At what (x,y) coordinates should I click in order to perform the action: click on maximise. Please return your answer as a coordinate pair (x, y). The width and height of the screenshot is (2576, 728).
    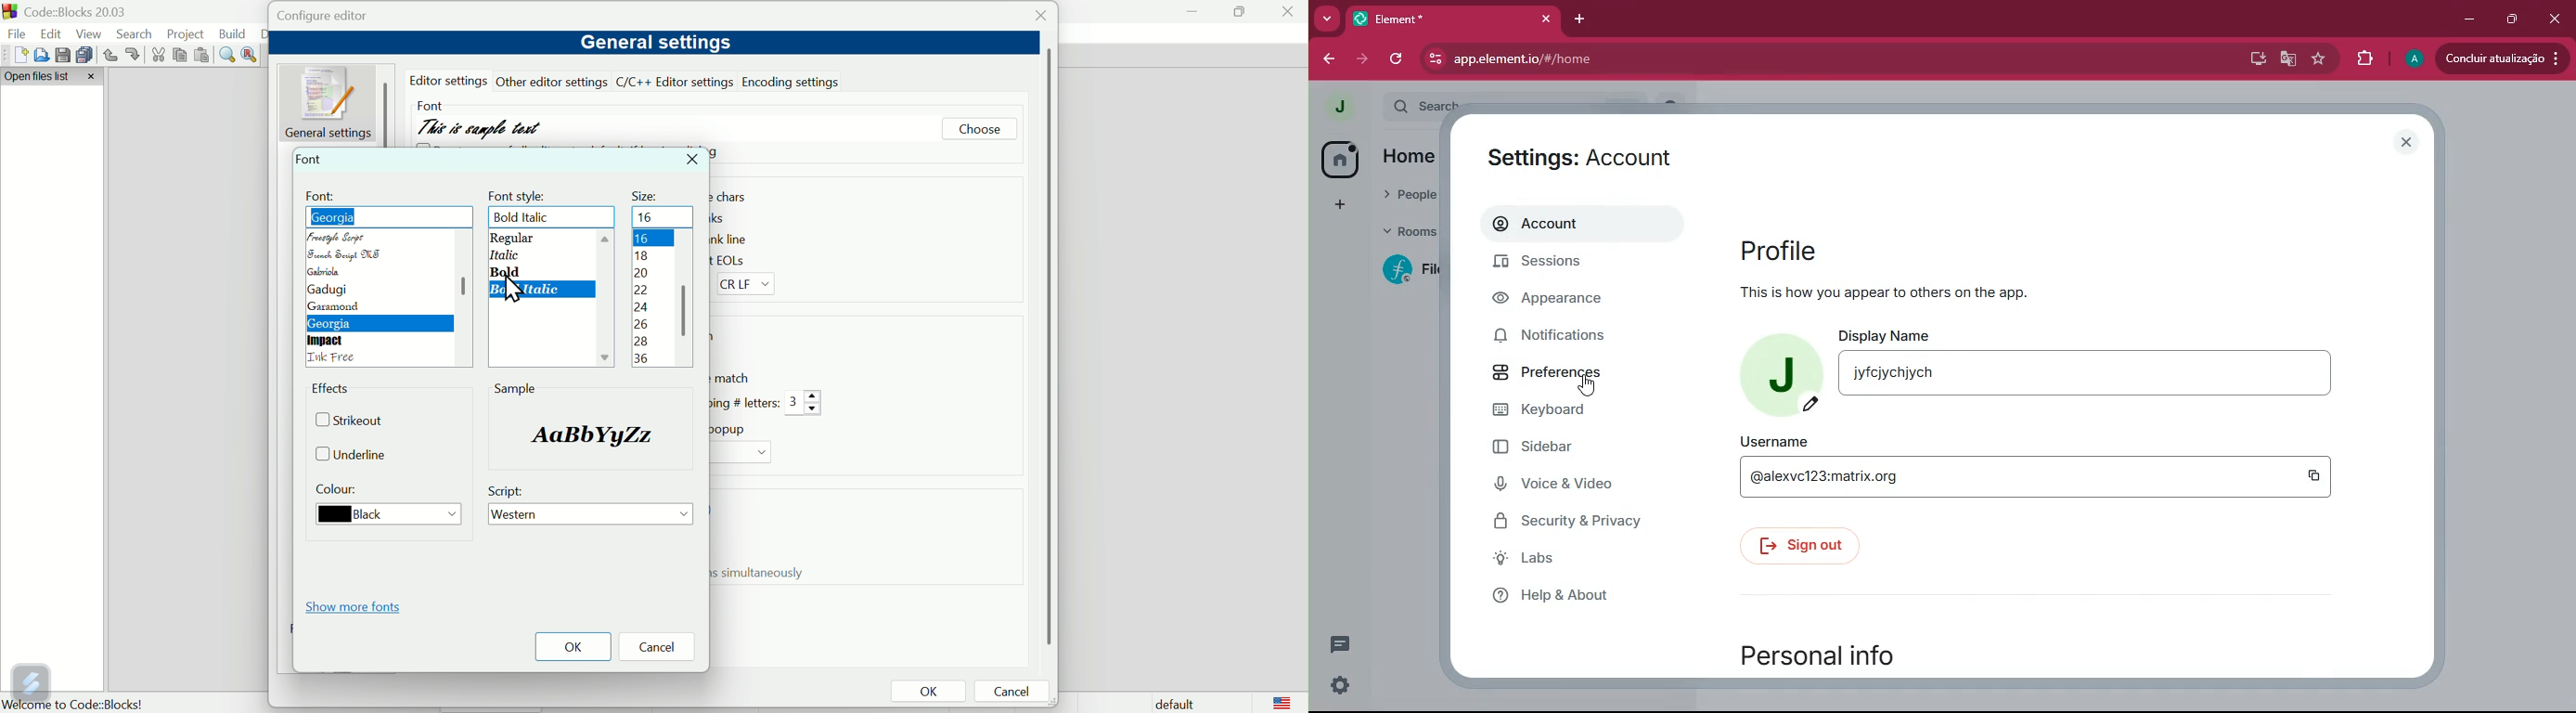
    Looking at the image, I should click on (1239, 11).